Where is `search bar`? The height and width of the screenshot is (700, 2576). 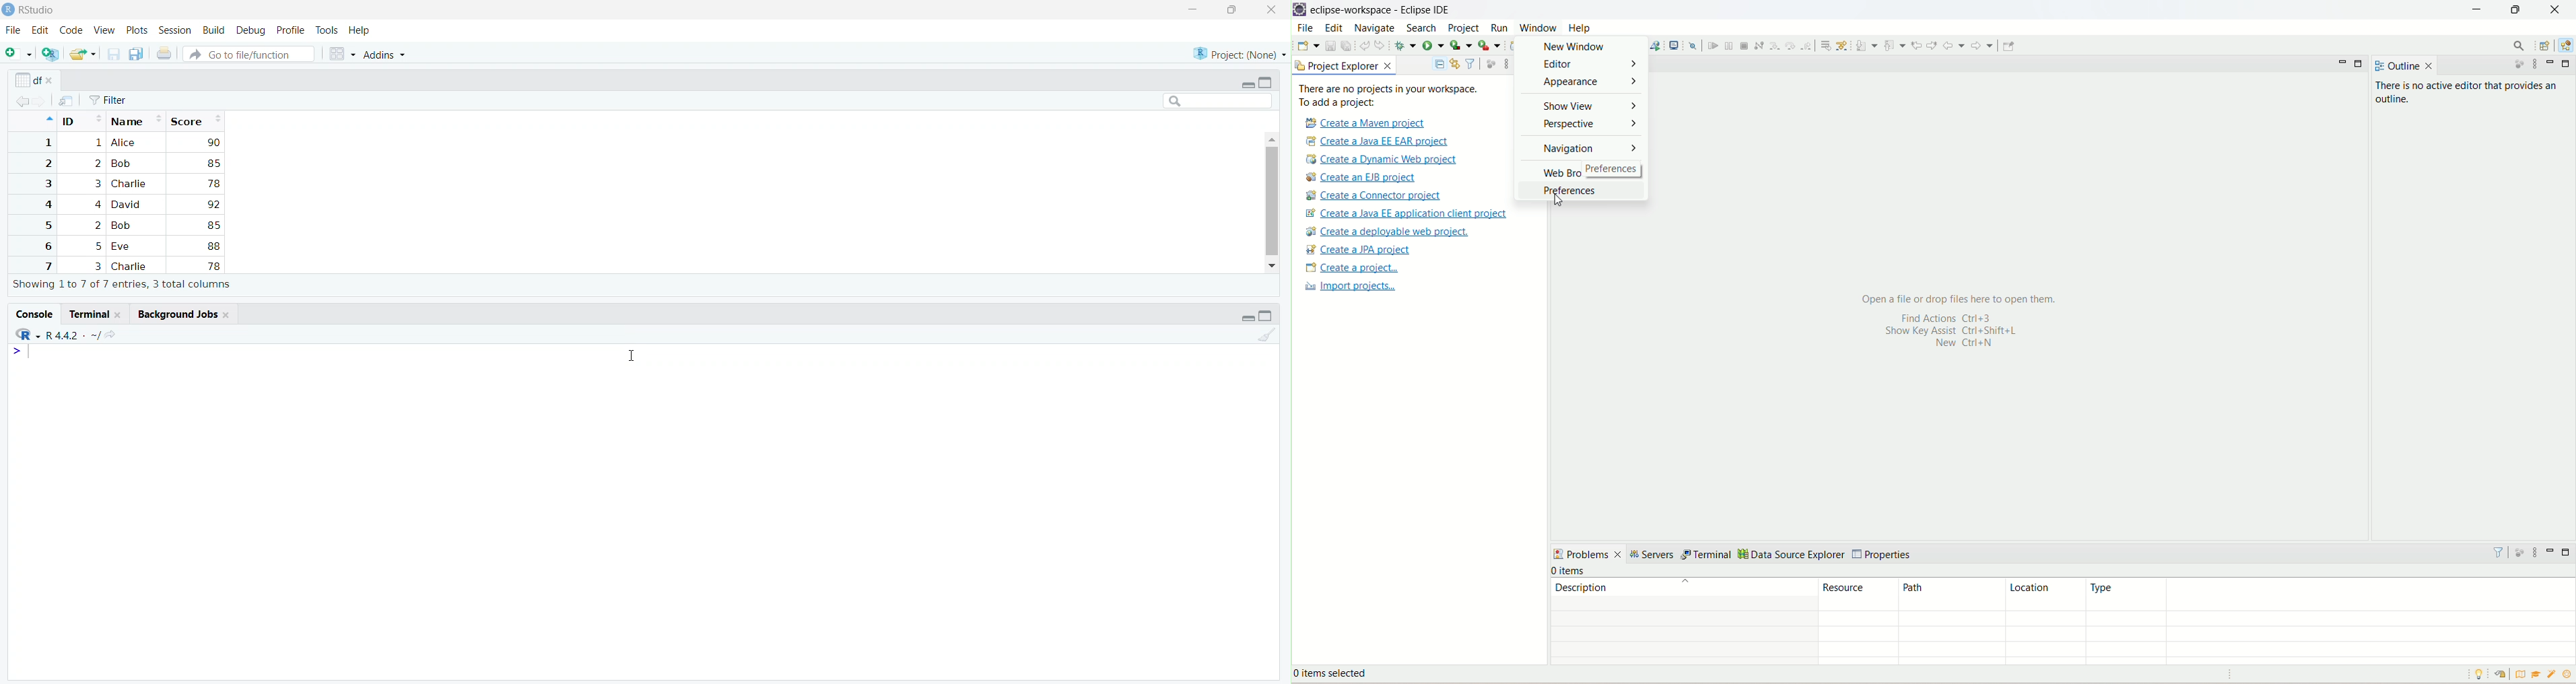 search bar is located at coordinates (1218, 100).